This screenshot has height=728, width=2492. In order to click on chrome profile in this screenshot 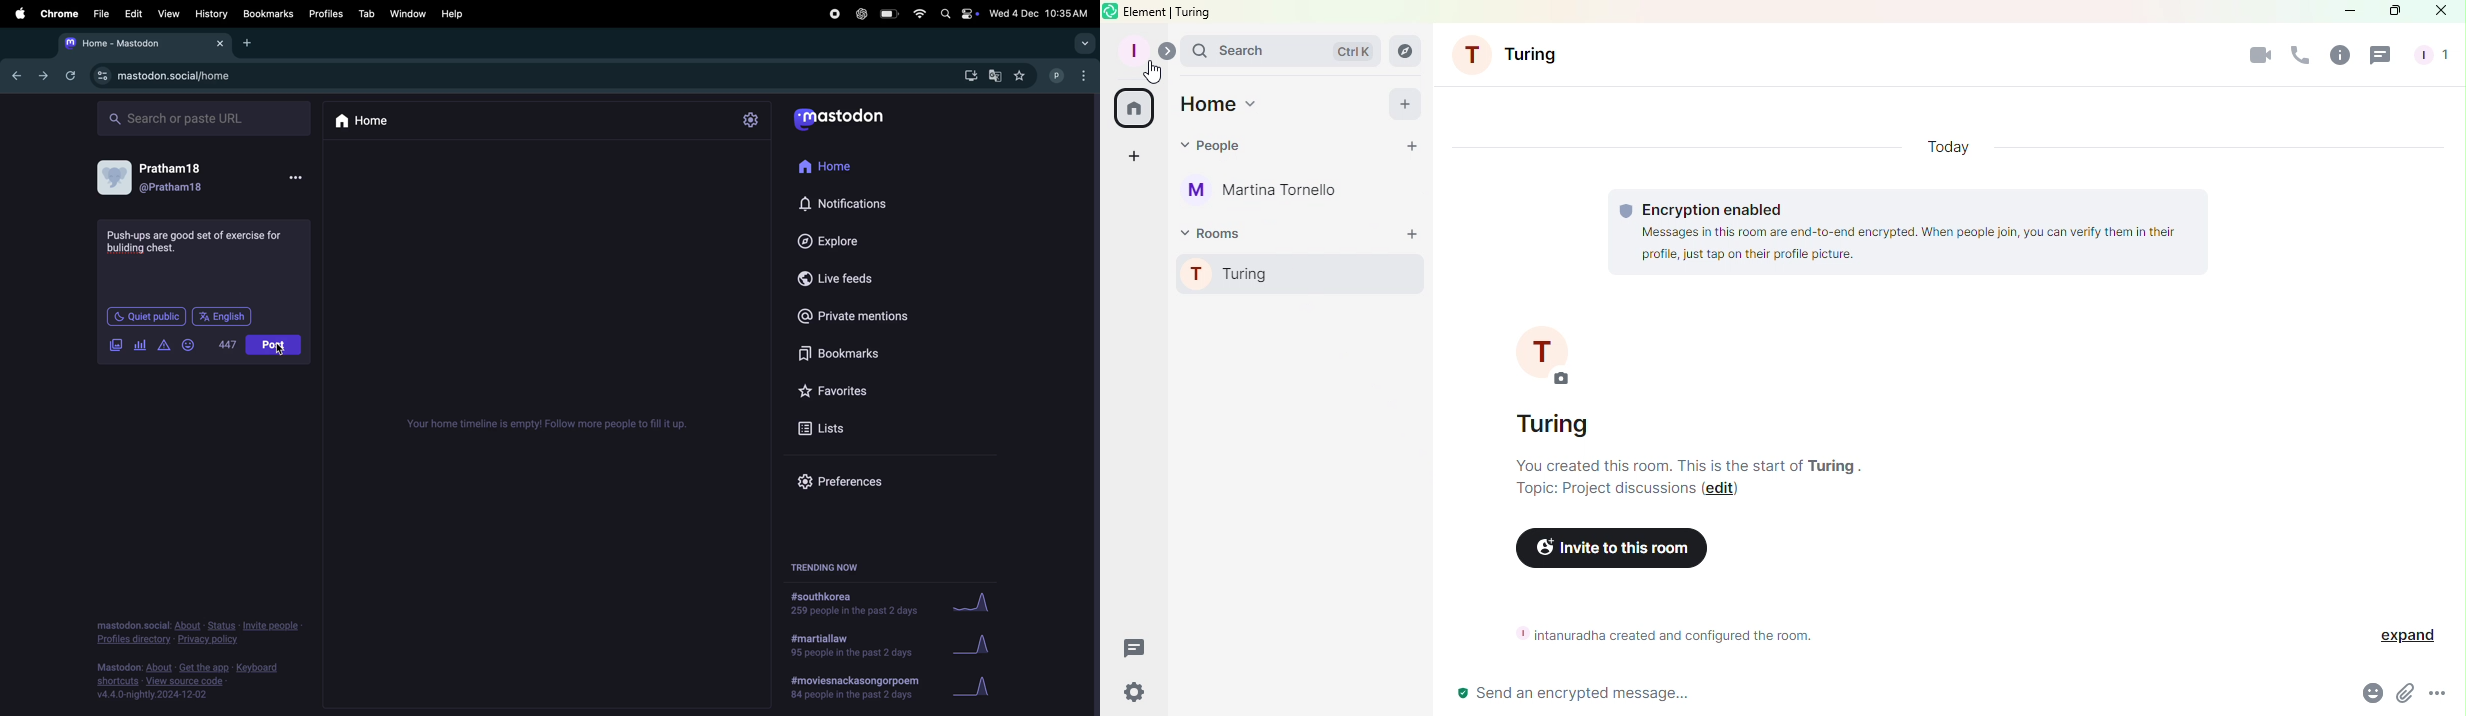, I will do `click(1072, 77)`.